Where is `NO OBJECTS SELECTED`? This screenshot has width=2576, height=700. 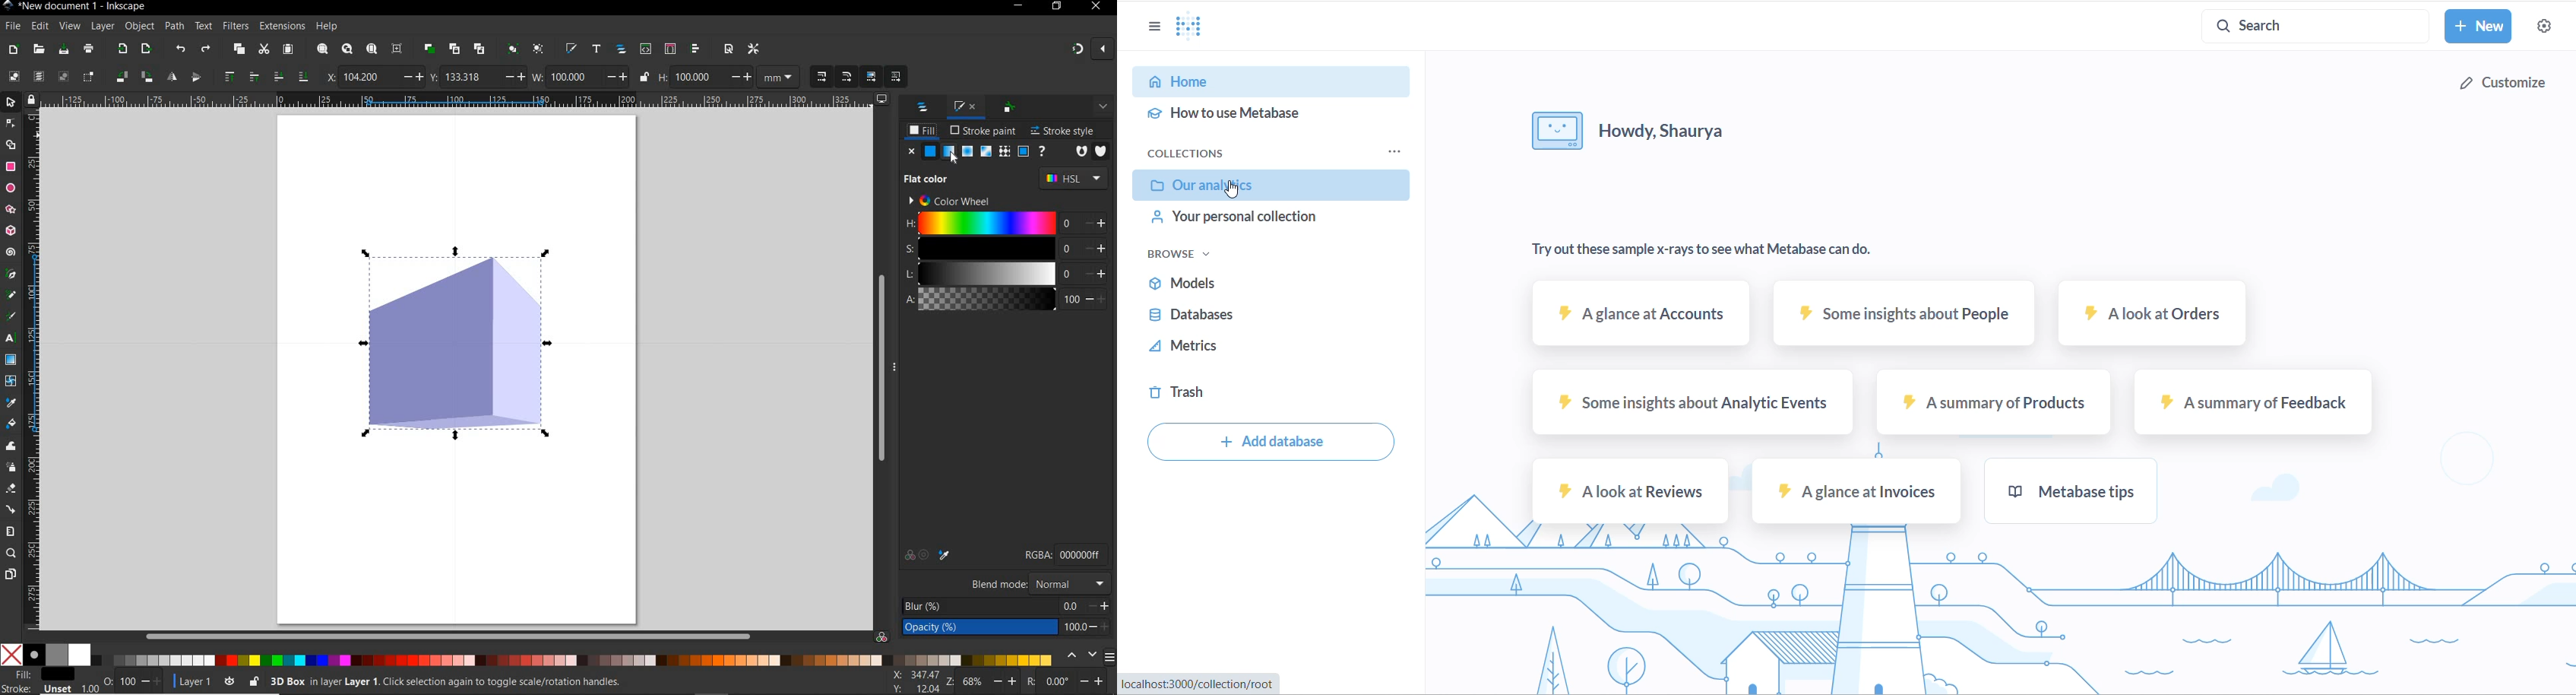 NO OBJECTS SELECTED is located at coordinates (527, 682).